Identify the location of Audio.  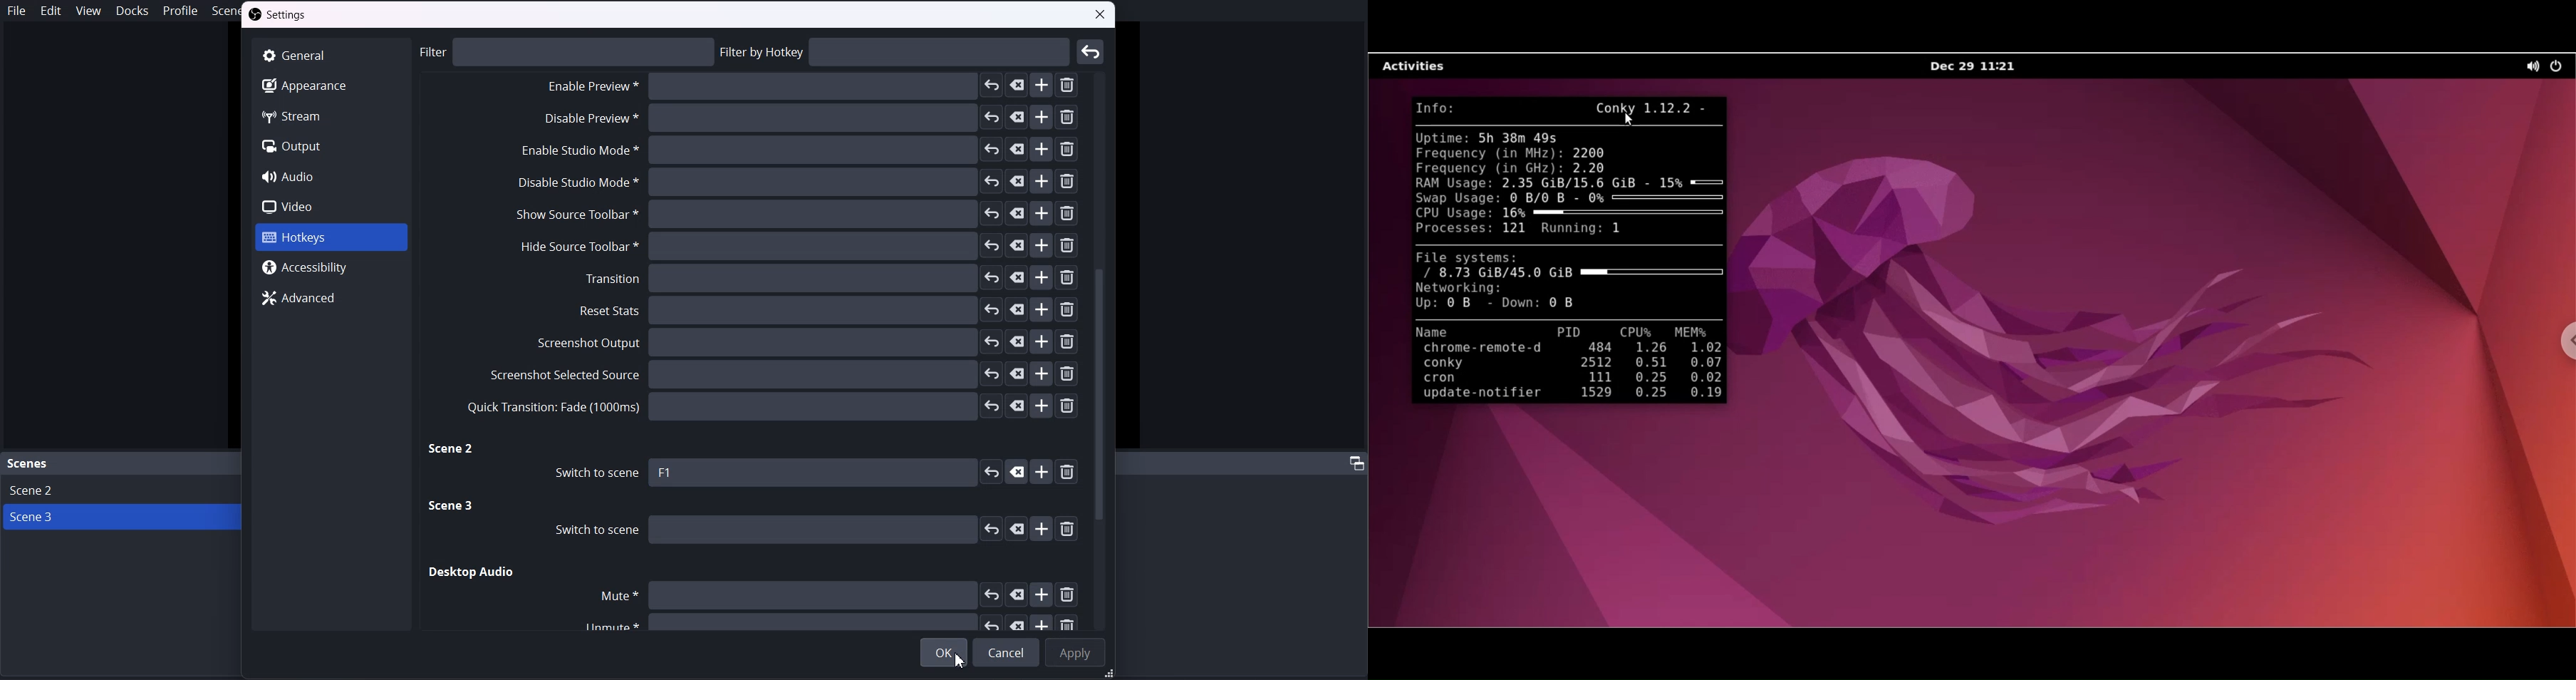
(331, 176).